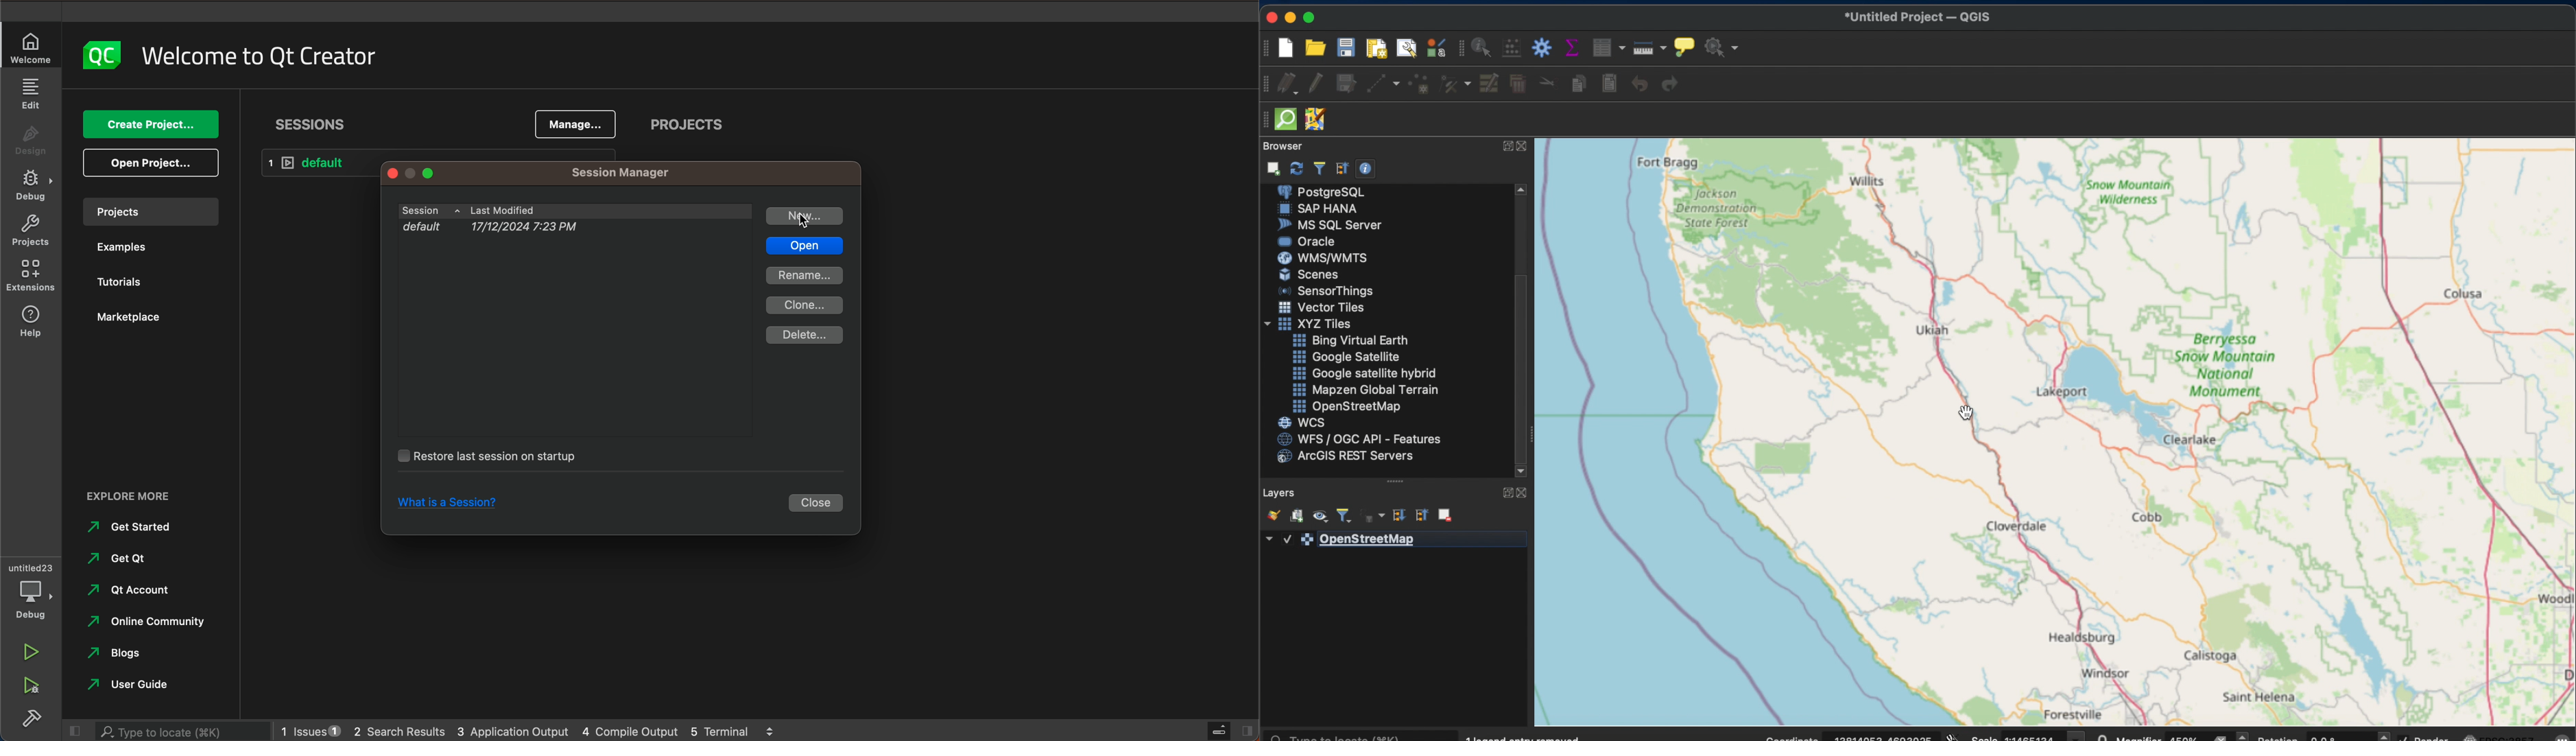 The width and height of the screenshot is (2576, 756). Describe the element at coordinates (575, 211) in the screenshot. I see `sessions , last modified` at that location.